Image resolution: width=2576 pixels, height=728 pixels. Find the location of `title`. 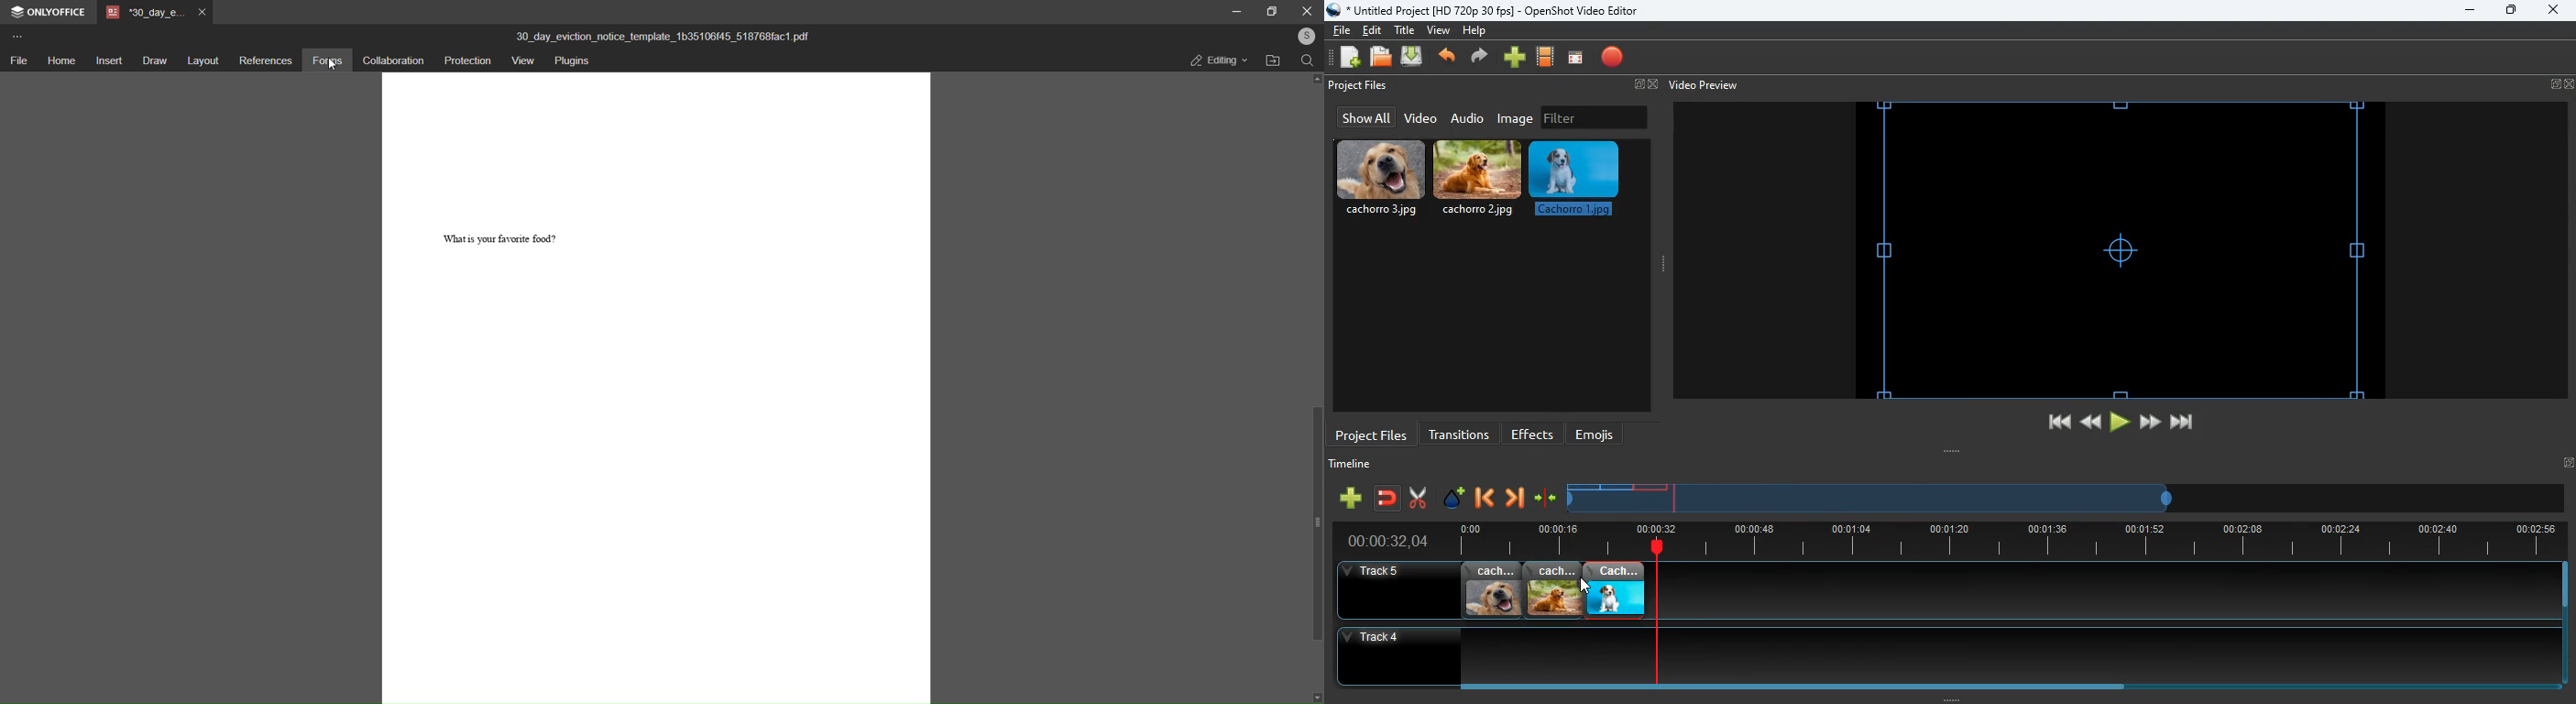

title is located at coordinates (665, 33).